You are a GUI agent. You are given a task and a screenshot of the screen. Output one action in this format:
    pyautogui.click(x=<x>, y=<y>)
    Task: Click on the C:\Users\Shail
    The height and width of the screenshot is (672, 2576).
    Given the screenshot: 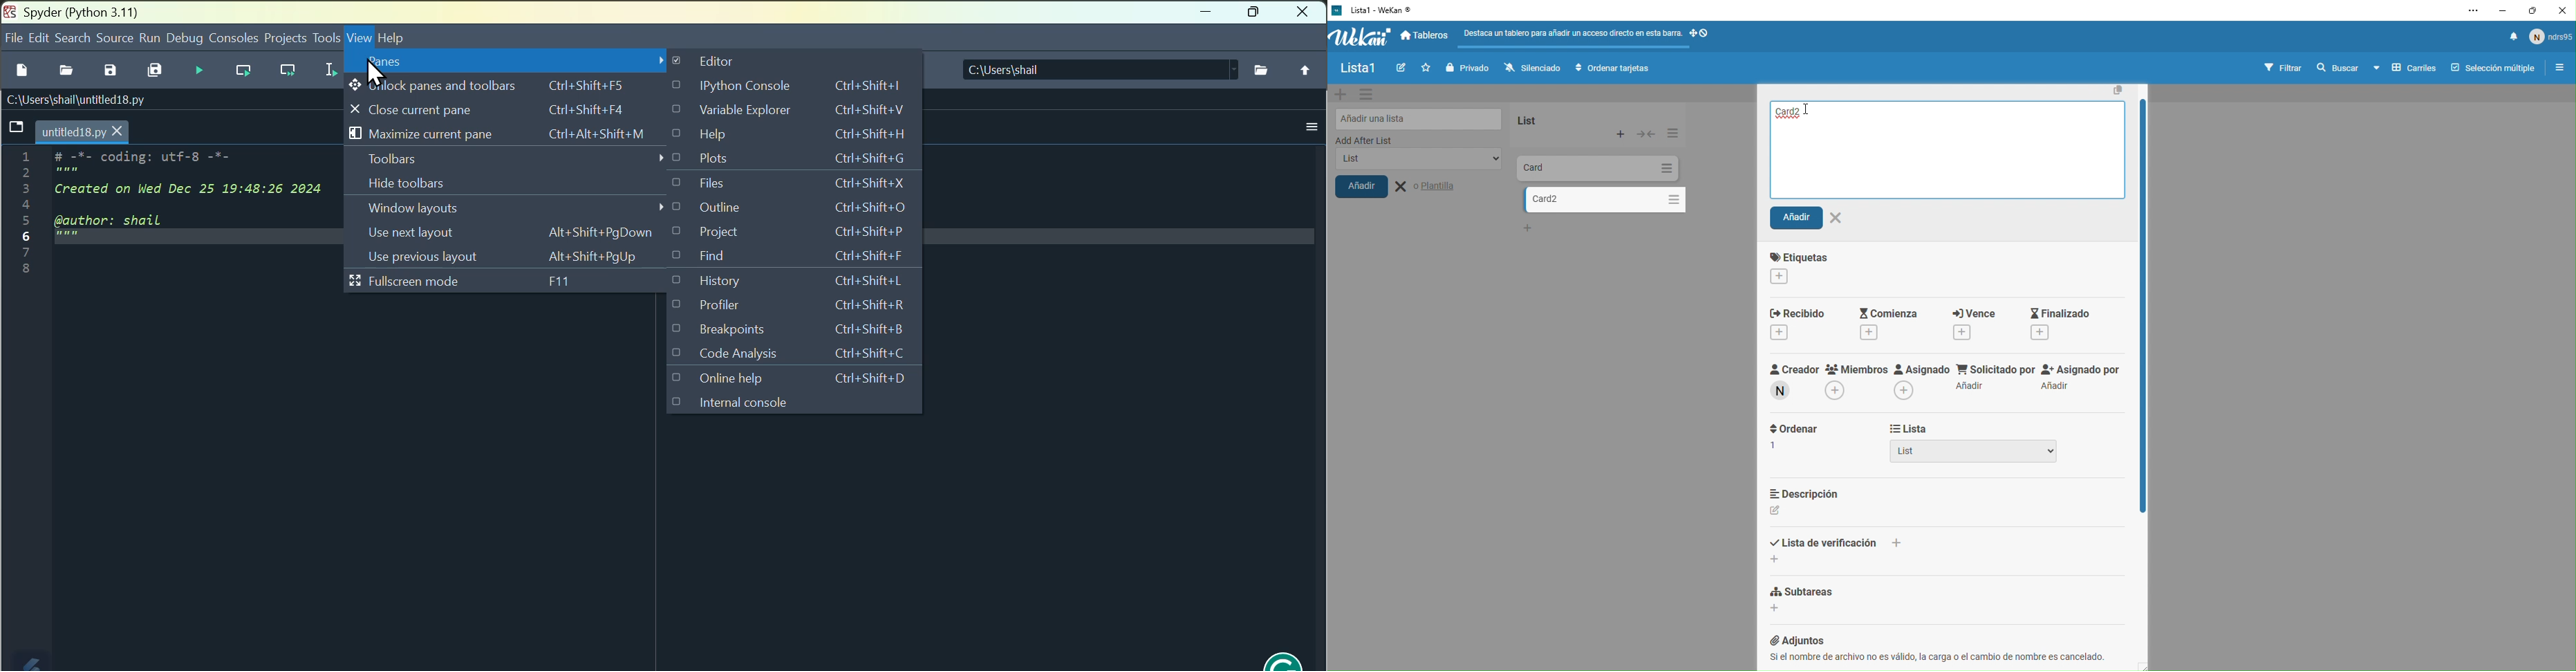 What is the action you would take?
    pyautogui.click(x=1099, y=68)
    